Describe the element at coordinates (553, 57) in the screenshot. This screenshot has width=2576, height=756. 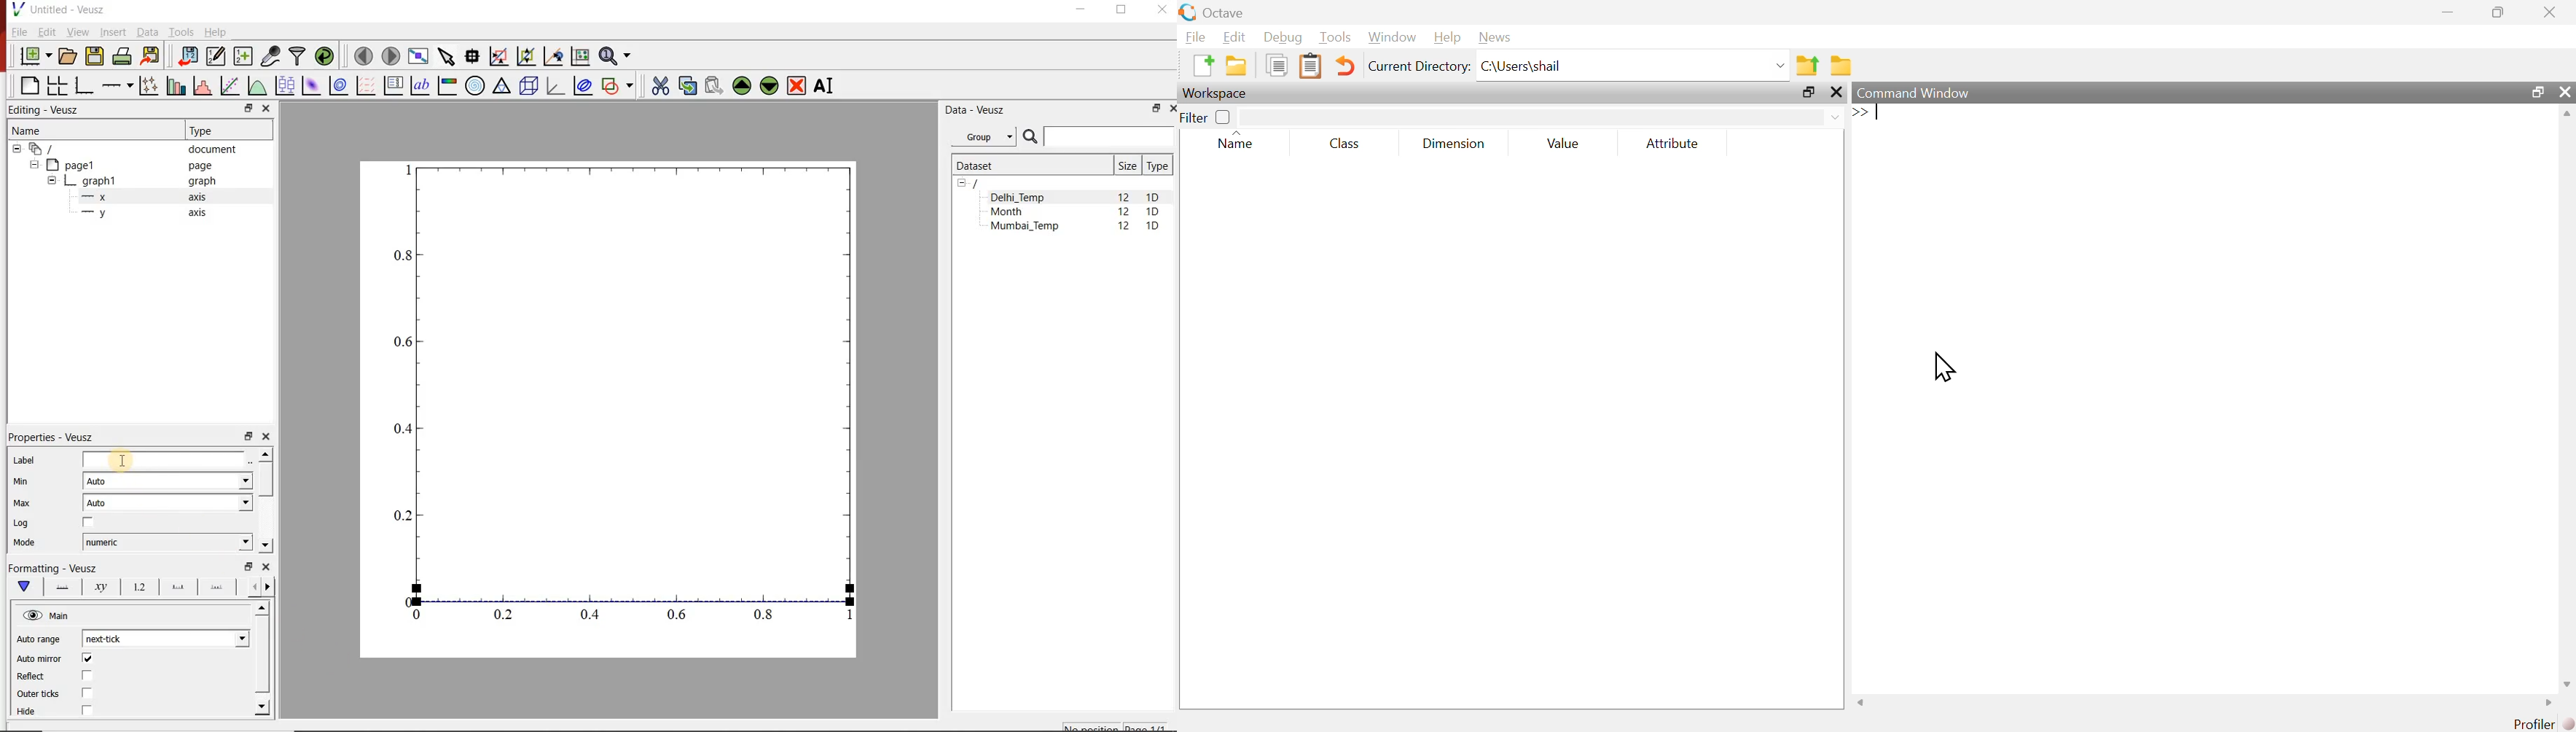
I see `click to recenter graph axes` at that location.